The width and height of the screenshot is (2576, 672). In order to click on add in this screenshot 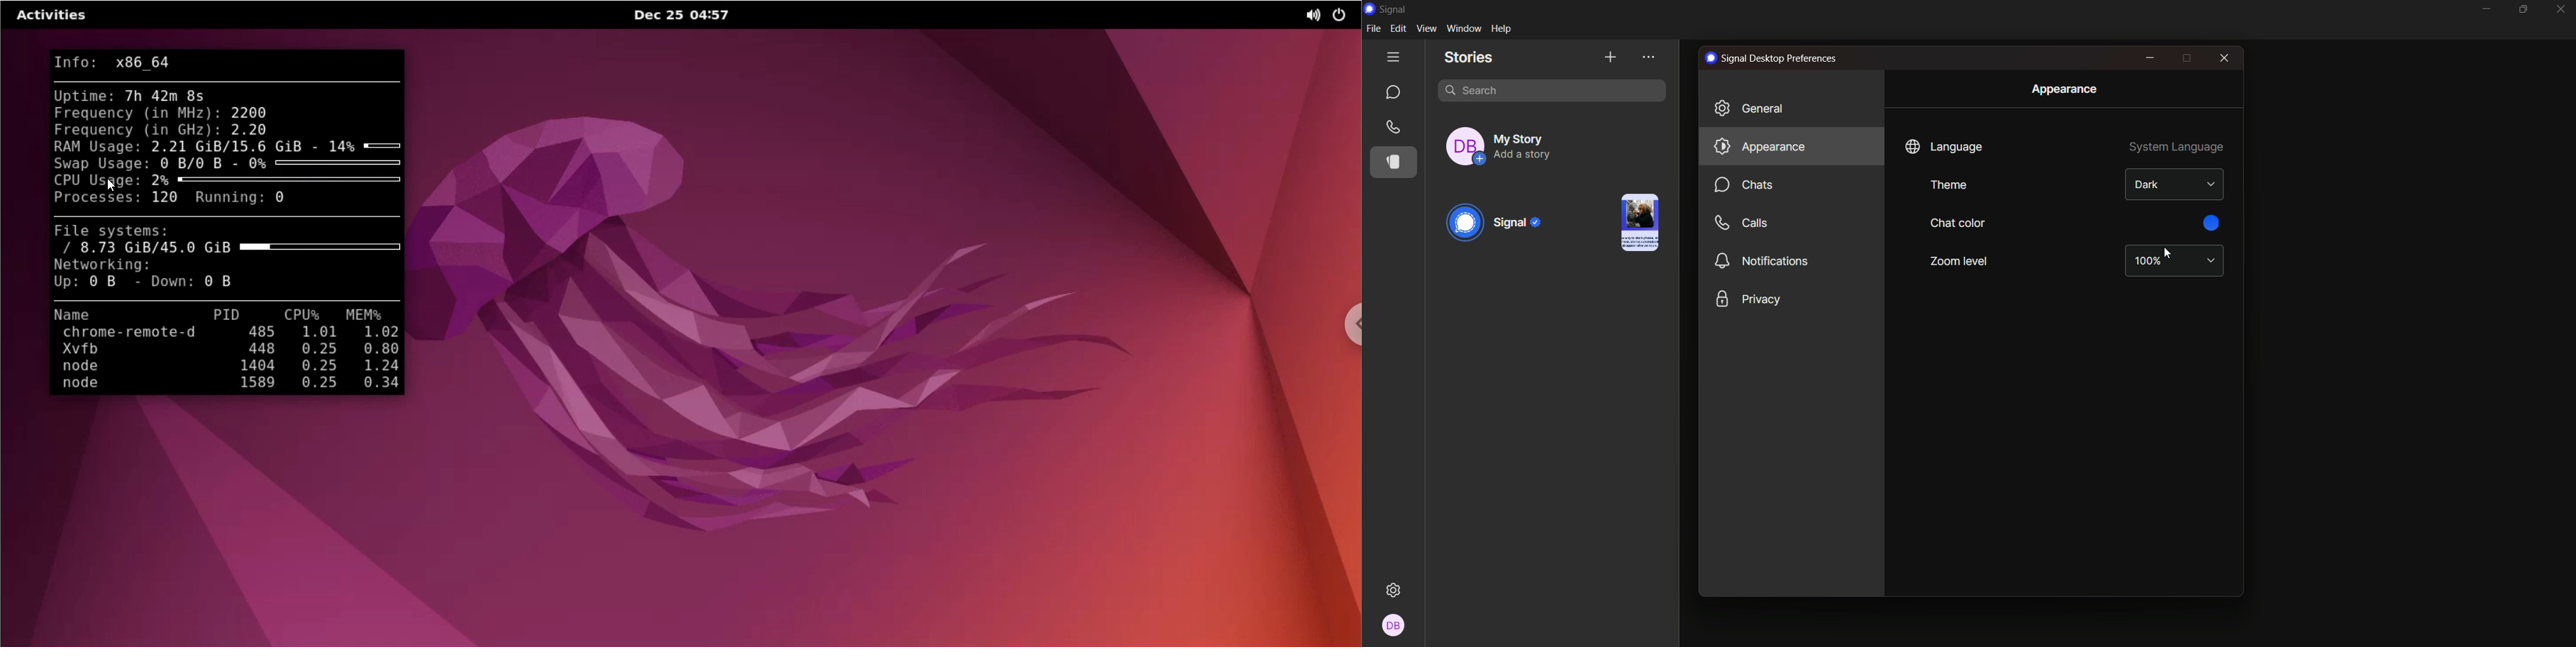, I will do `click(1610, 57)`.